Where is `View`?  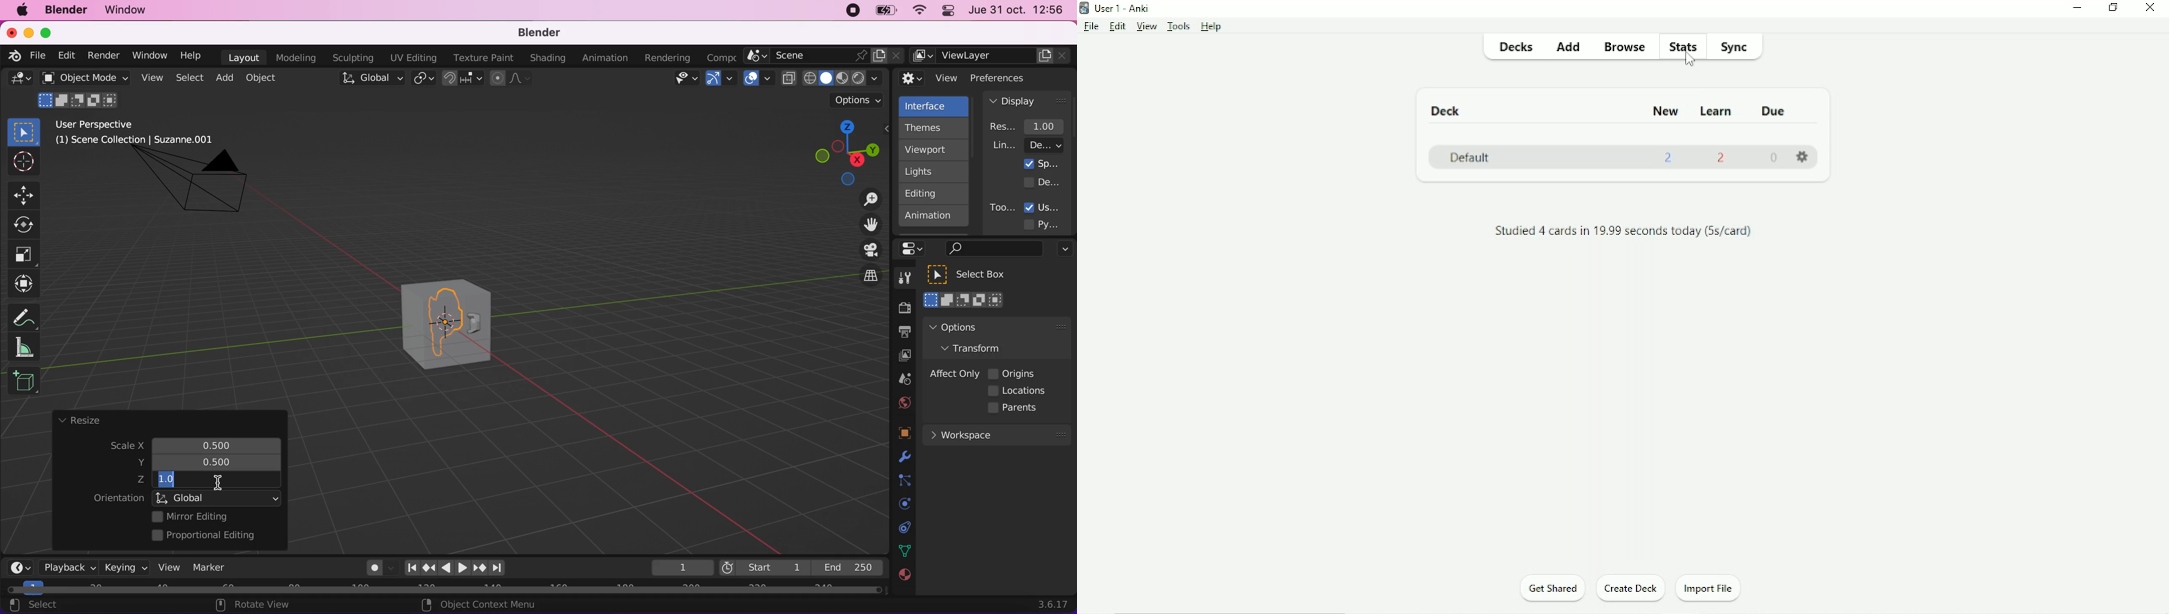
View is located at coordinates (1147, 27).